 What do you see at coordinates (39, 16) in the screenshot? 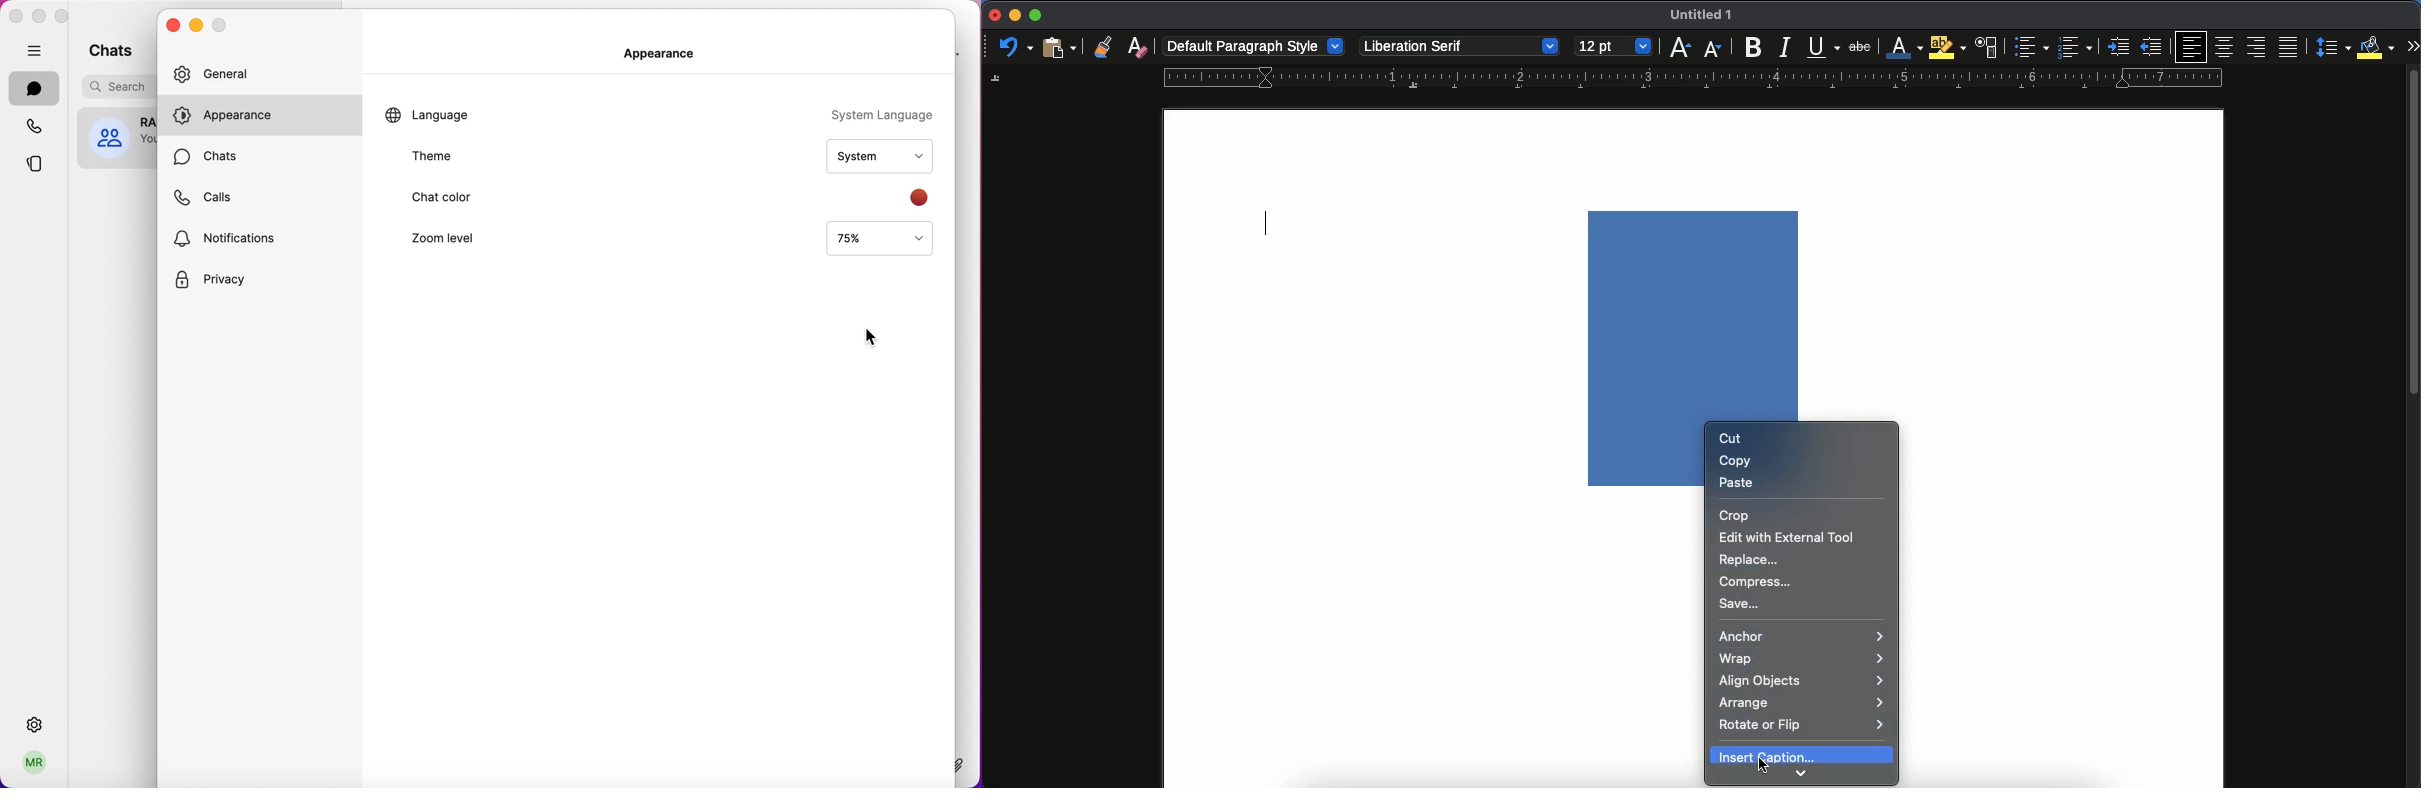
I see `minimize` at bounding box center [39, 16].